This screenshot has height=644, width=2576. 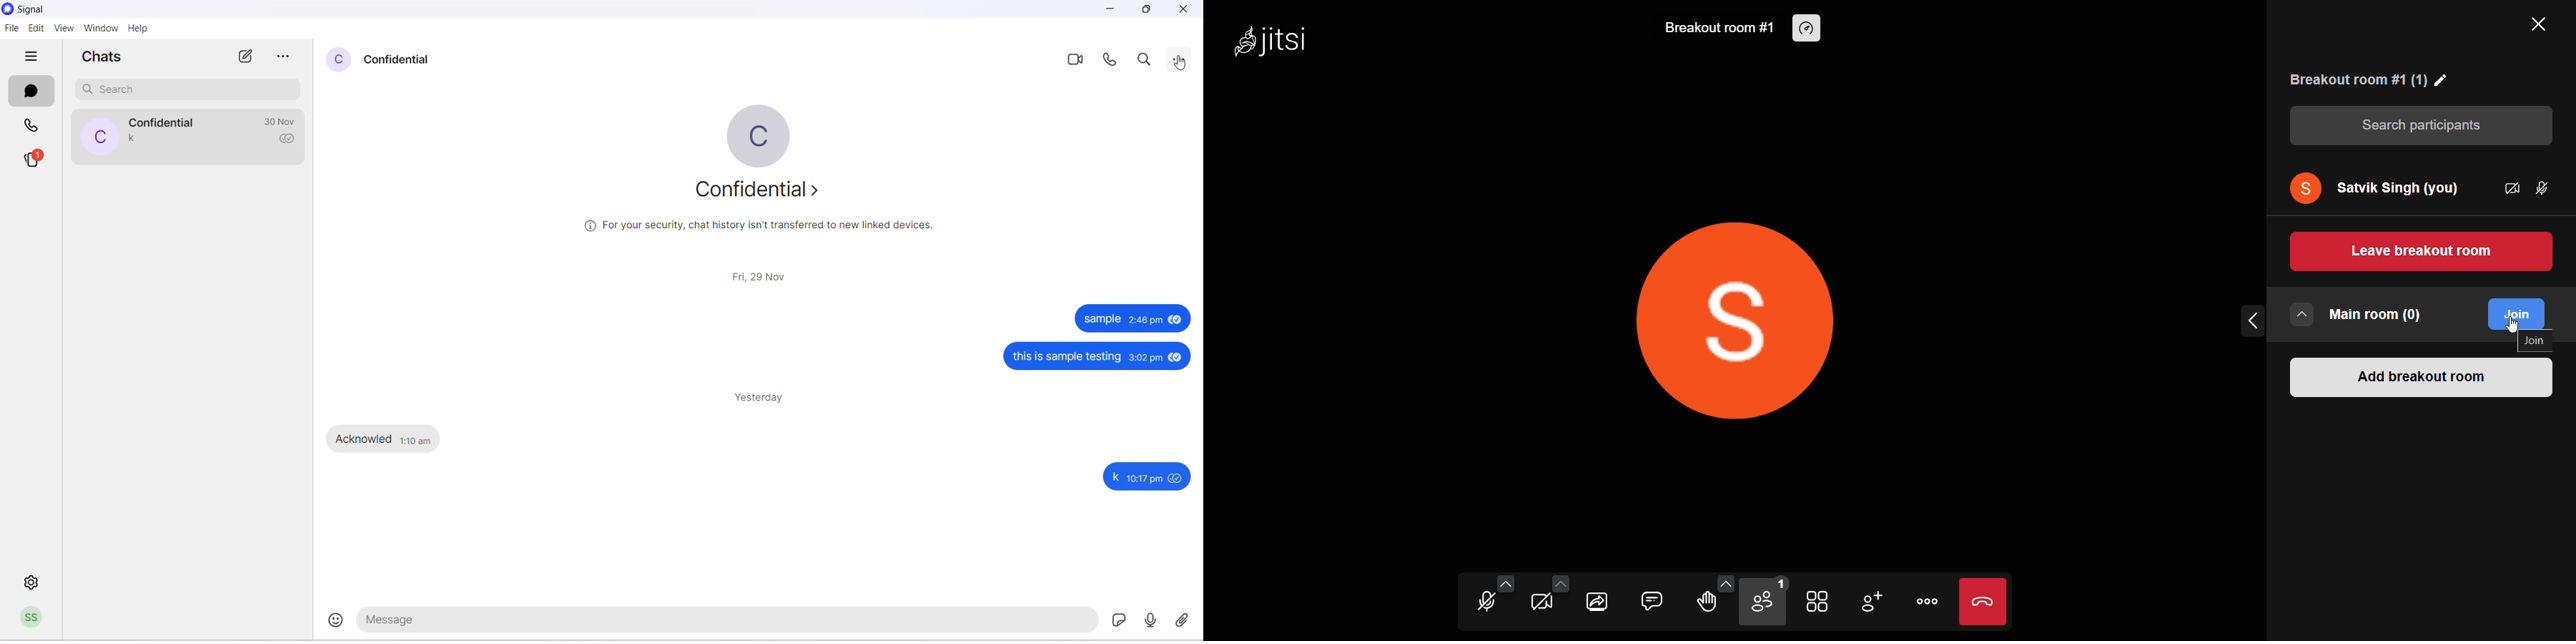 What do you see at coordinates (2420, 250) in the screenshot?
I see `leave breakout room` at bounding box center [2420, 250].